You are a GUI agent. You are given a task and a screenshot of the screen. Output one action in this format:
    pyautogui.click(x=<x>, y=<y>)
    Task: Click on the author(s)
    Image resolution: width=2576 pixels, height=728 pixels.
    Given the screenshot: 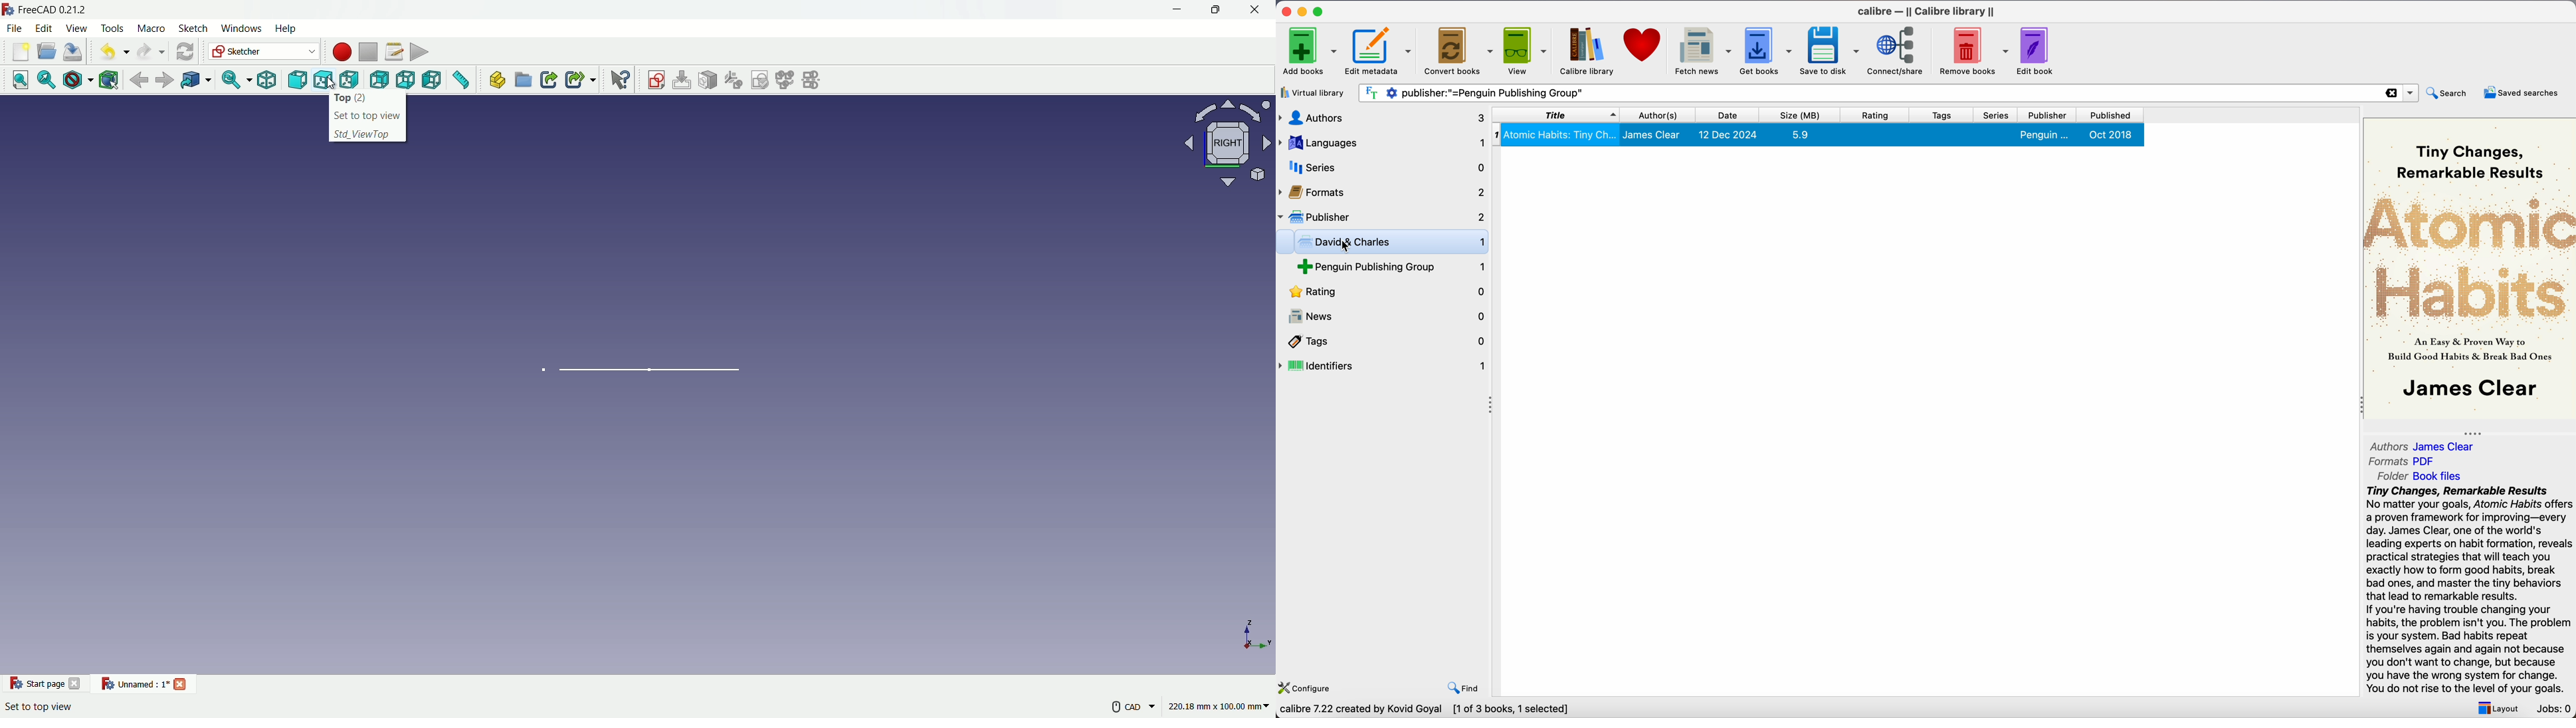 What is the action you would take?
    pyautogui.click(x=1663, y=114)
    